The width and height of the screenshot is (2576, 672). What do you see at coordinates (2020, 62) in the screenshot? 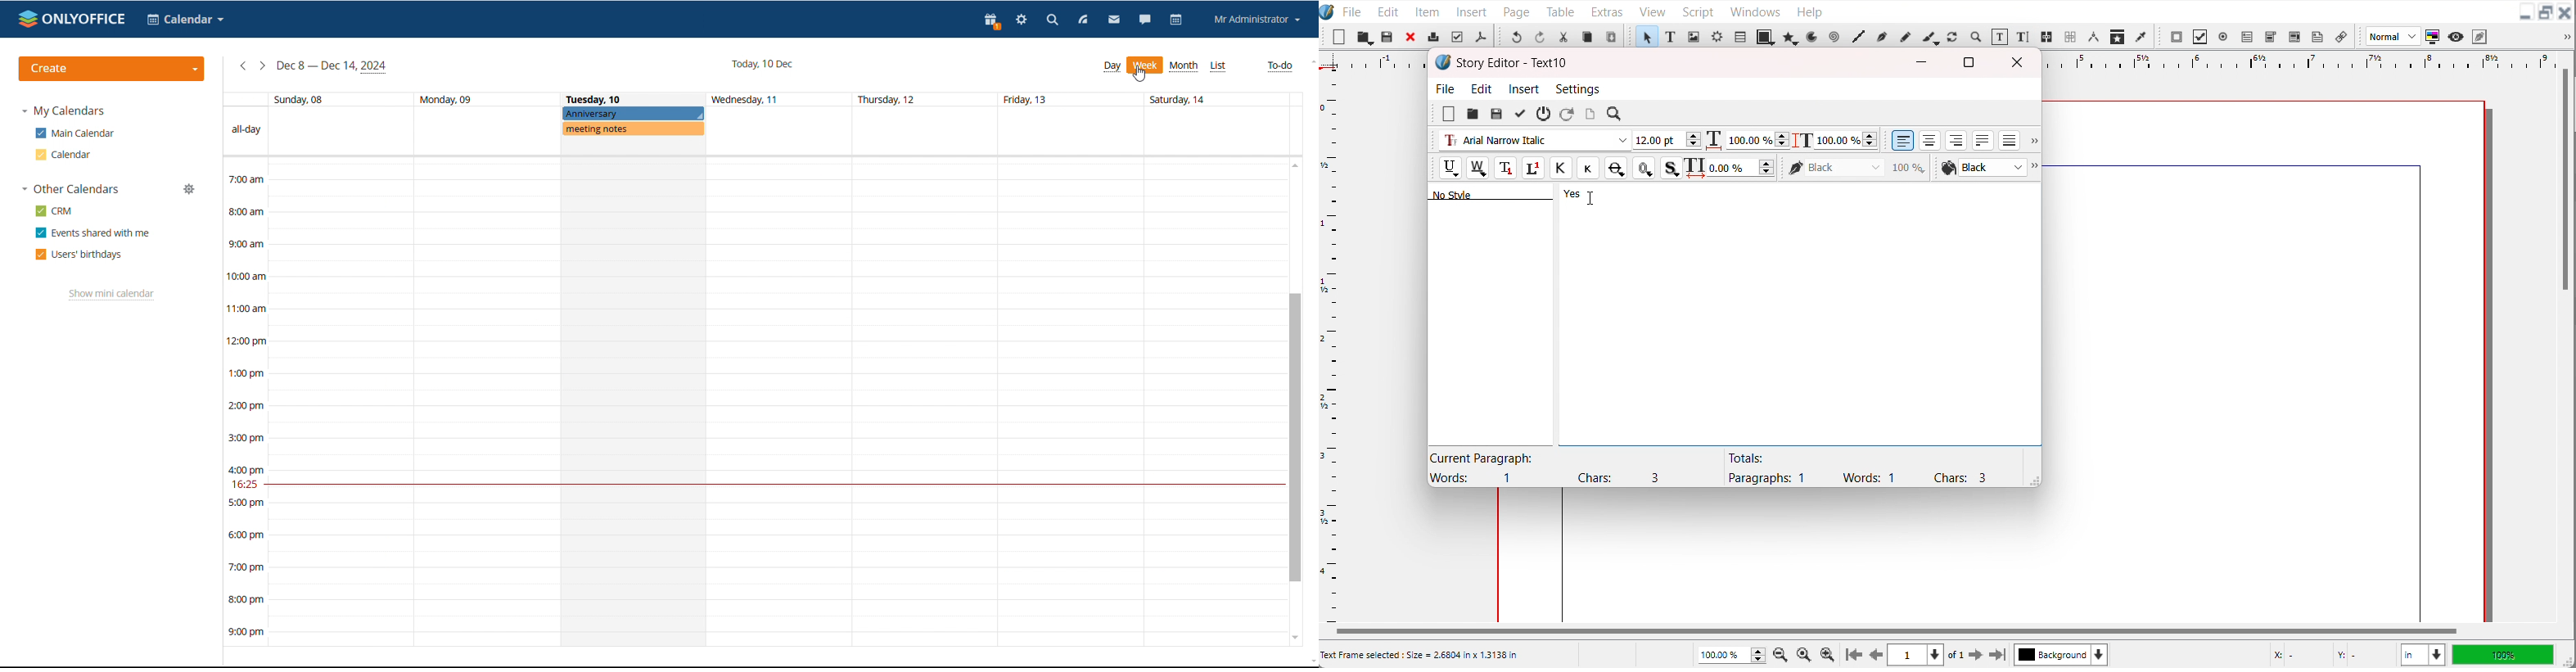
I see `Close` at bounding box center [2020, 62].